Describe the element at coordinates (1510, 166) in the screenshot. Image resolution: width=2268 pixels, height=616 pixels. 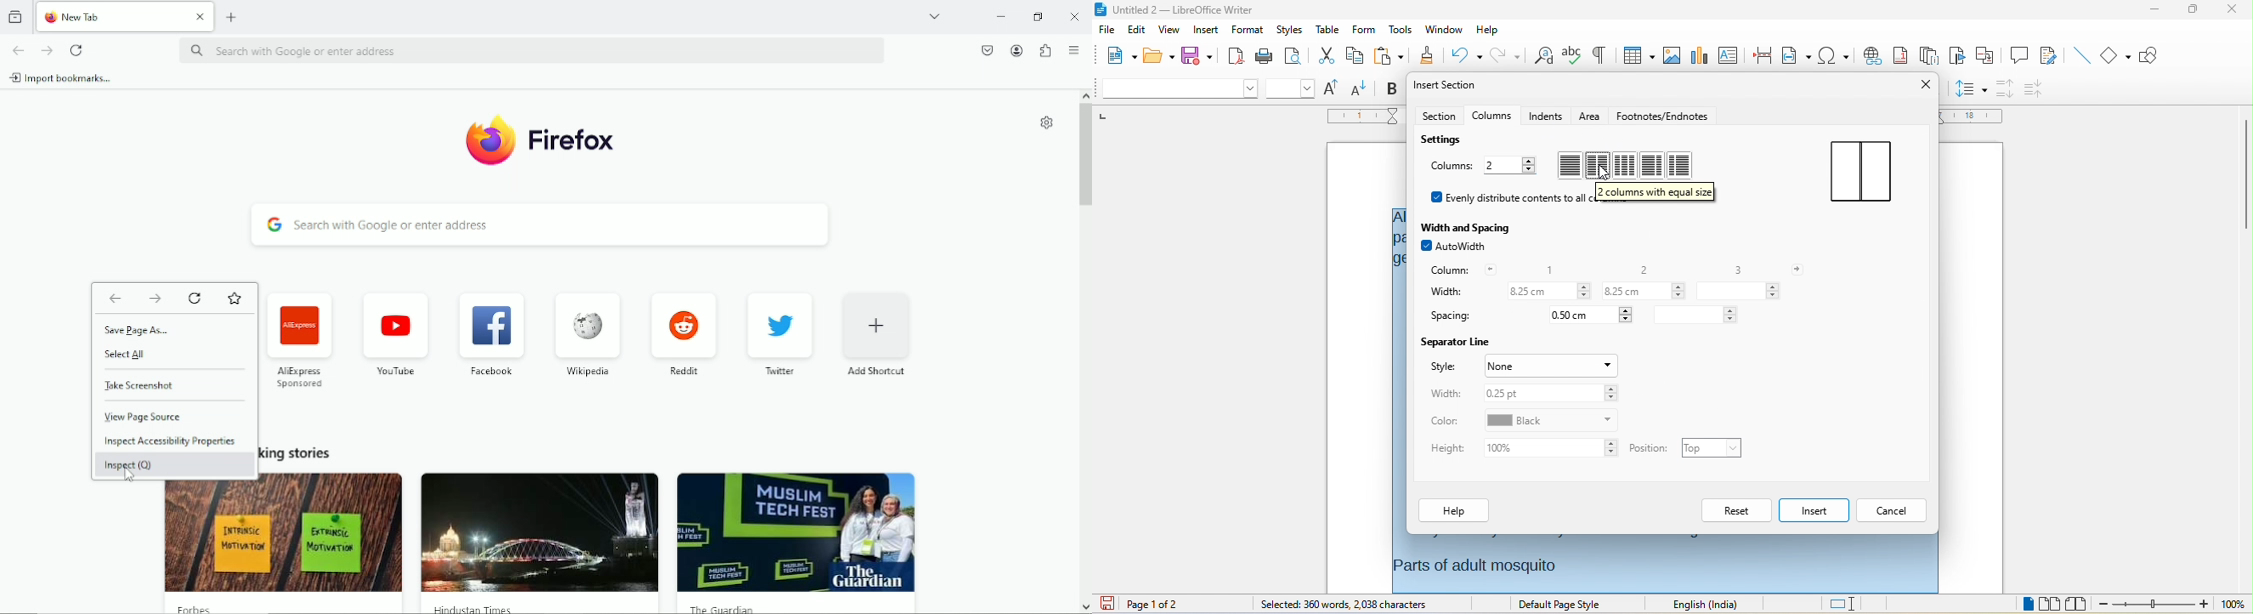
I see `number of columns` at that location.